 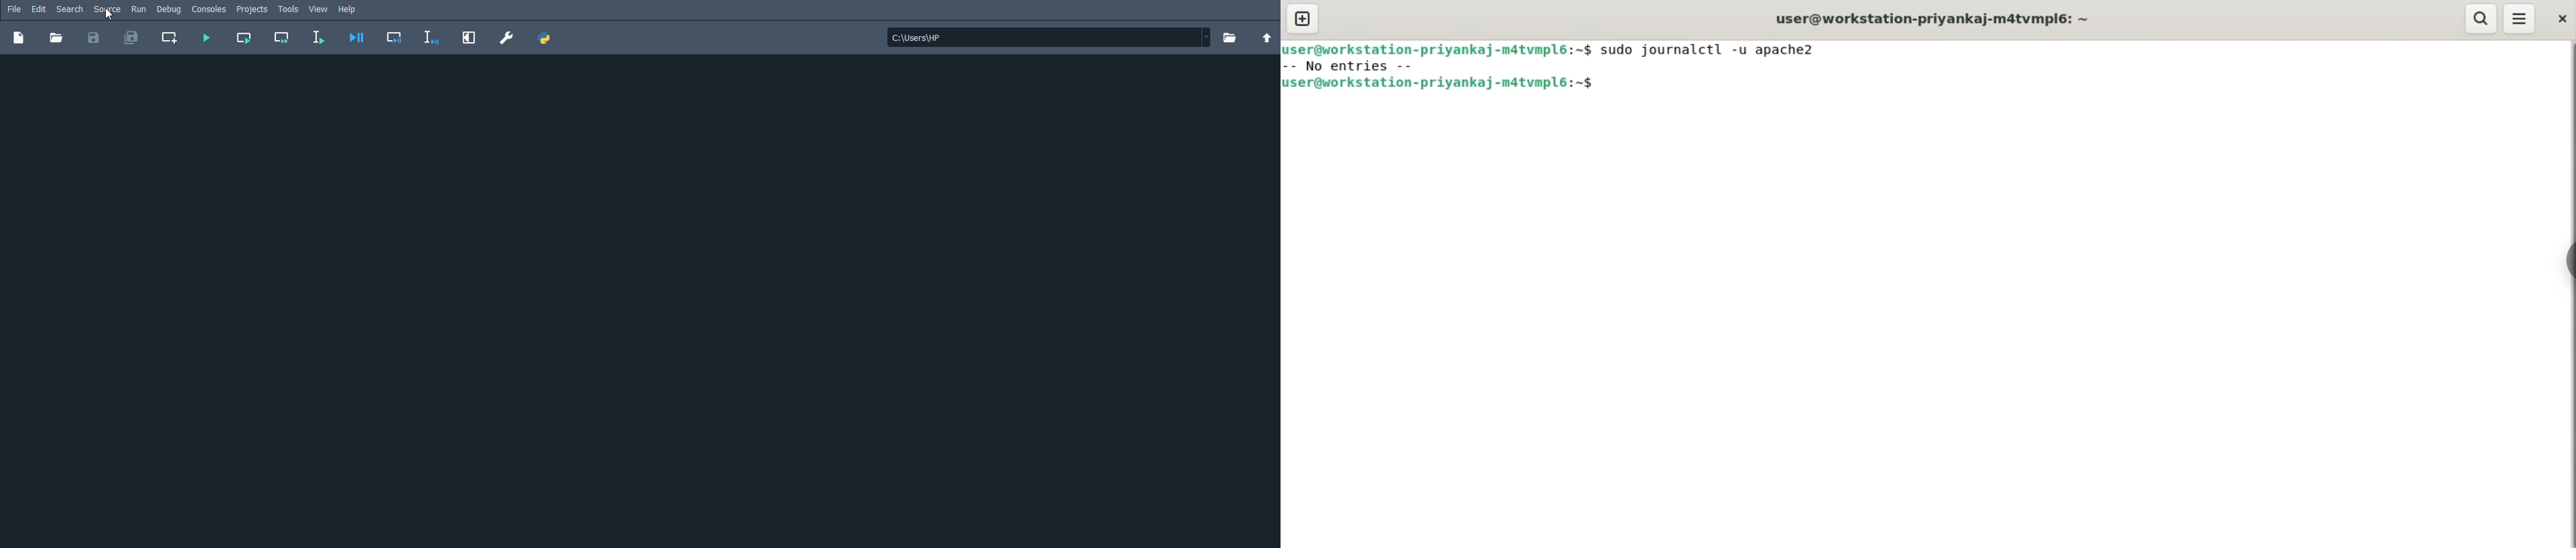 What do you see at coordinates (206, 38) in the screenshot?
I see `Run file` at bounding box center [206, 38].